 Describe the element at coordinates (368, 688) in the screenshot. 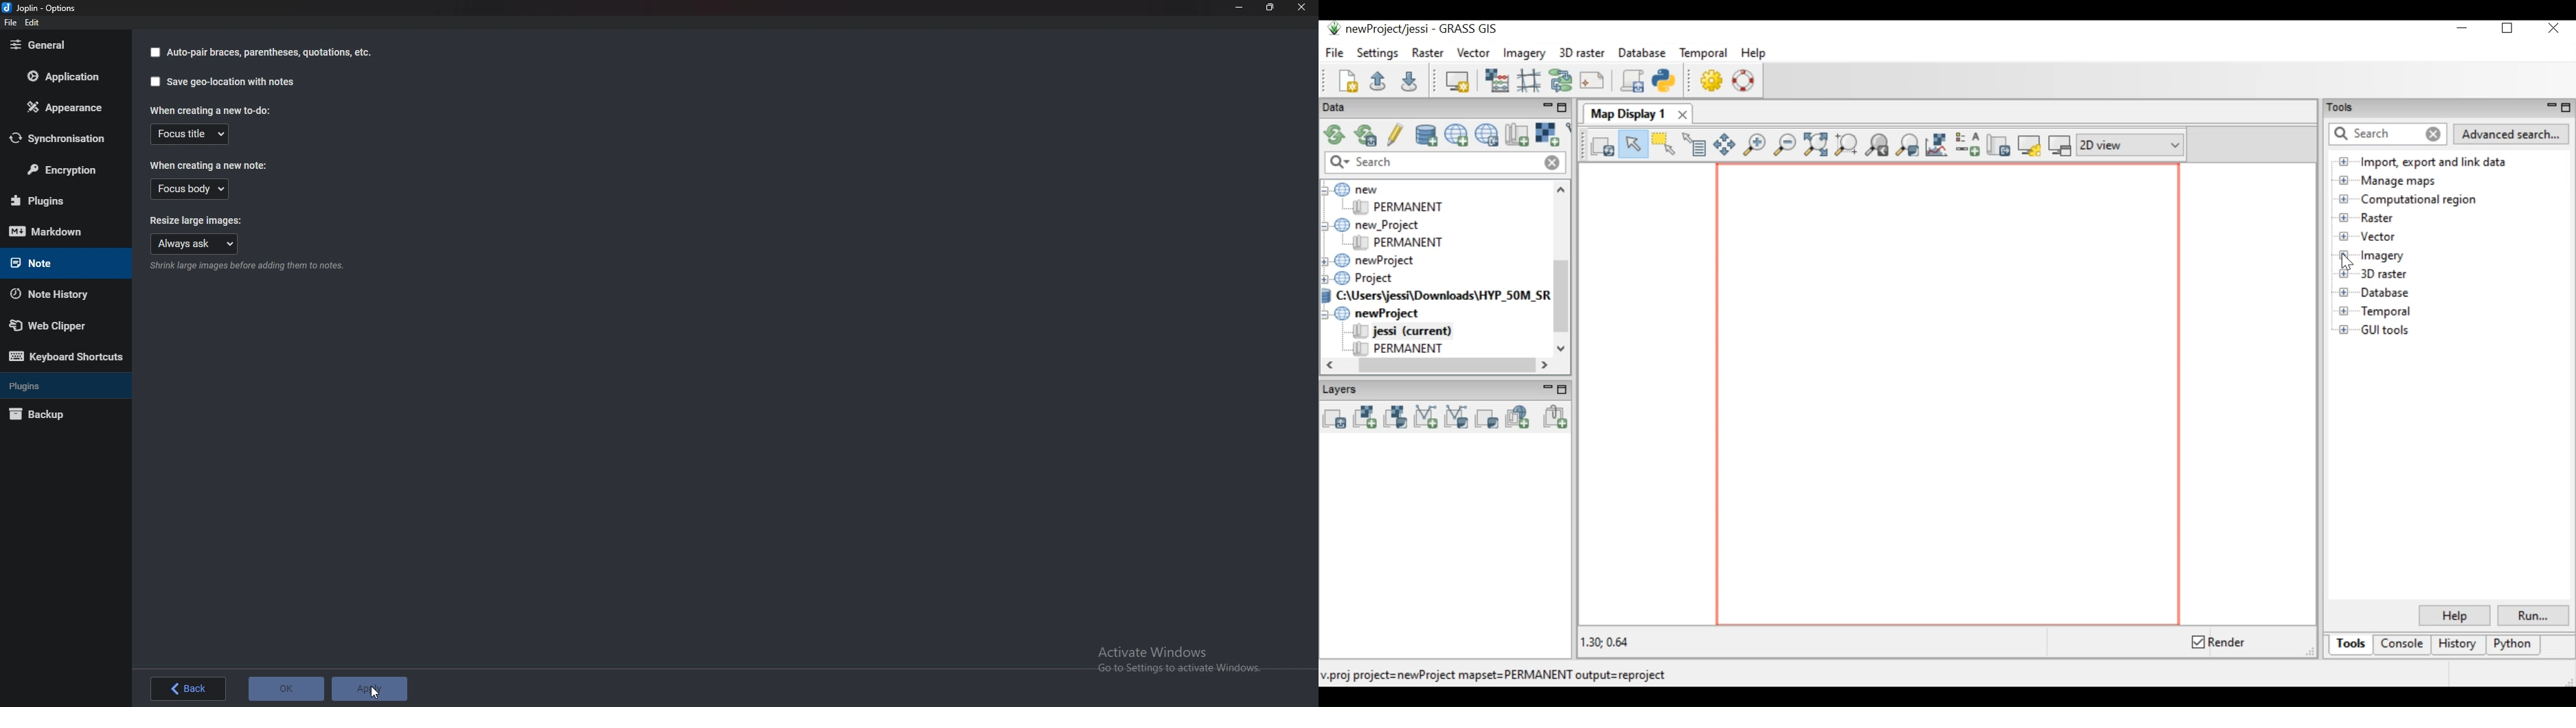

I see `Apply` at that location.